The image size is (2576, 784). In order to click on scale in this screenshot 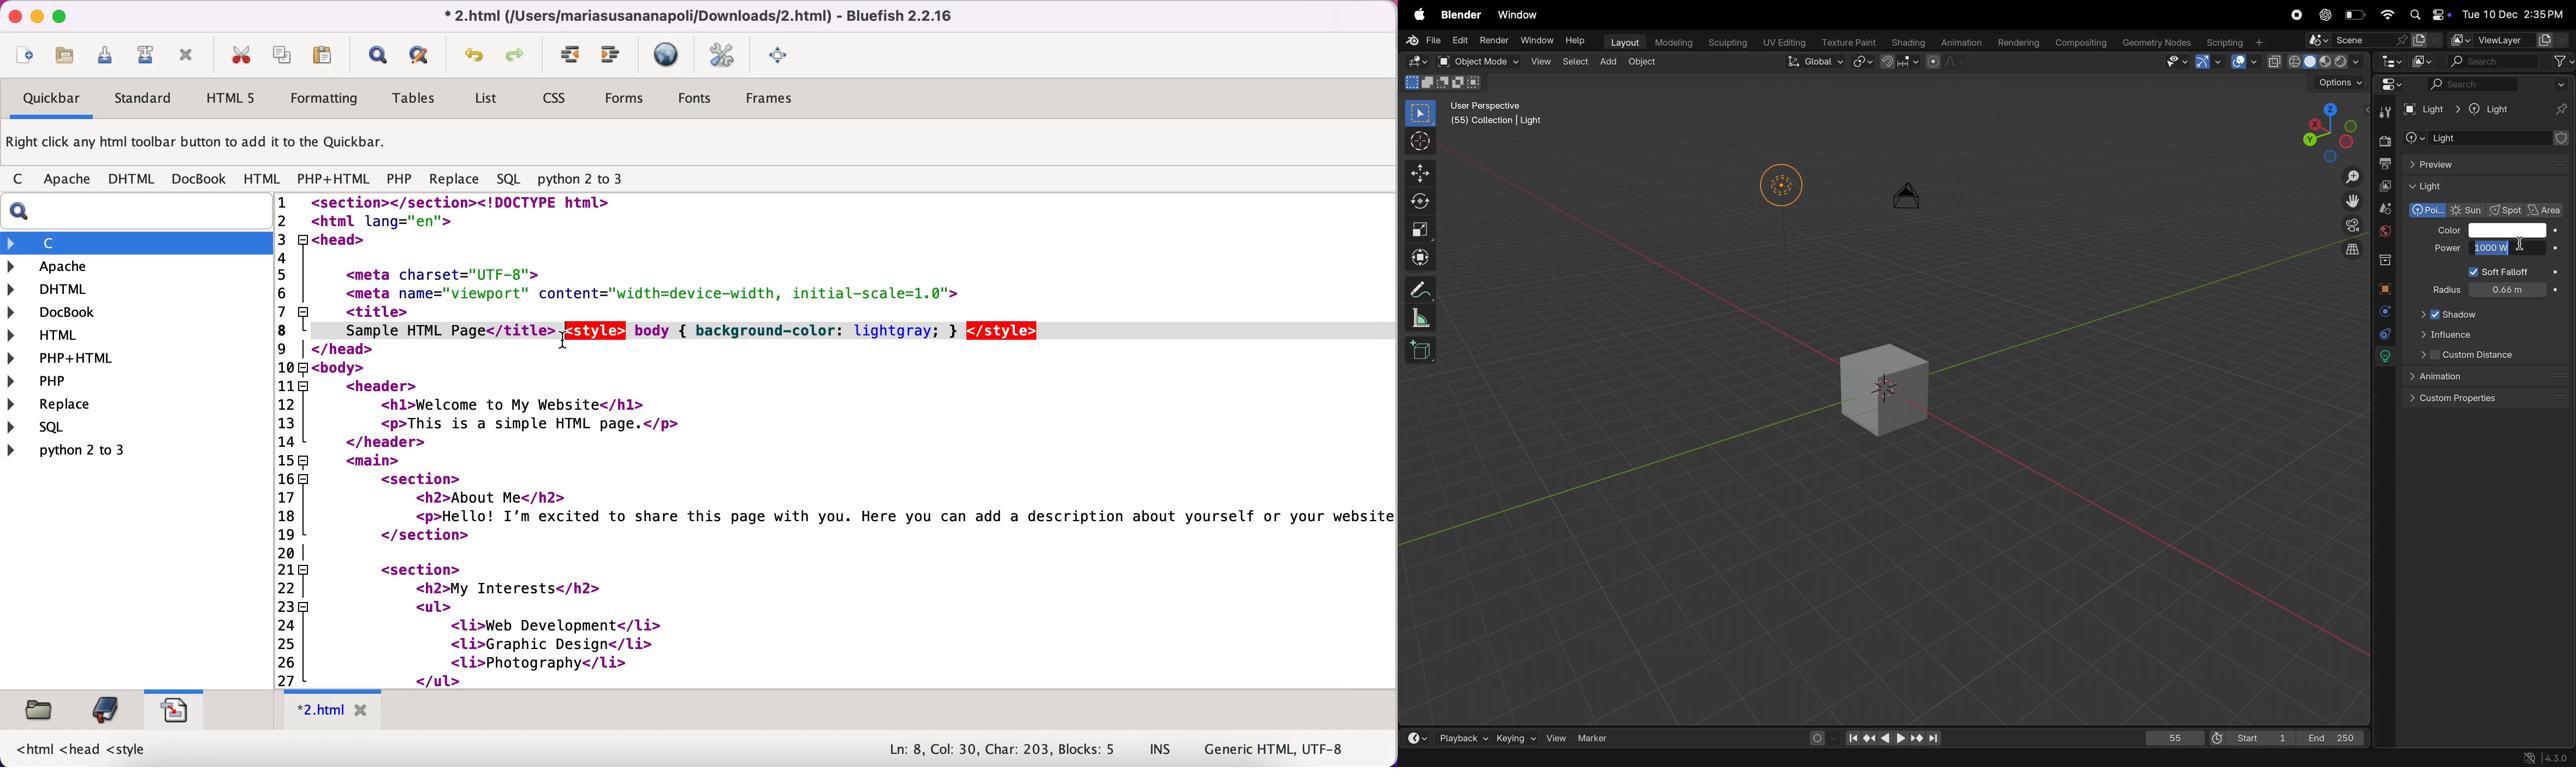, I will do `click(1420, 319)`.